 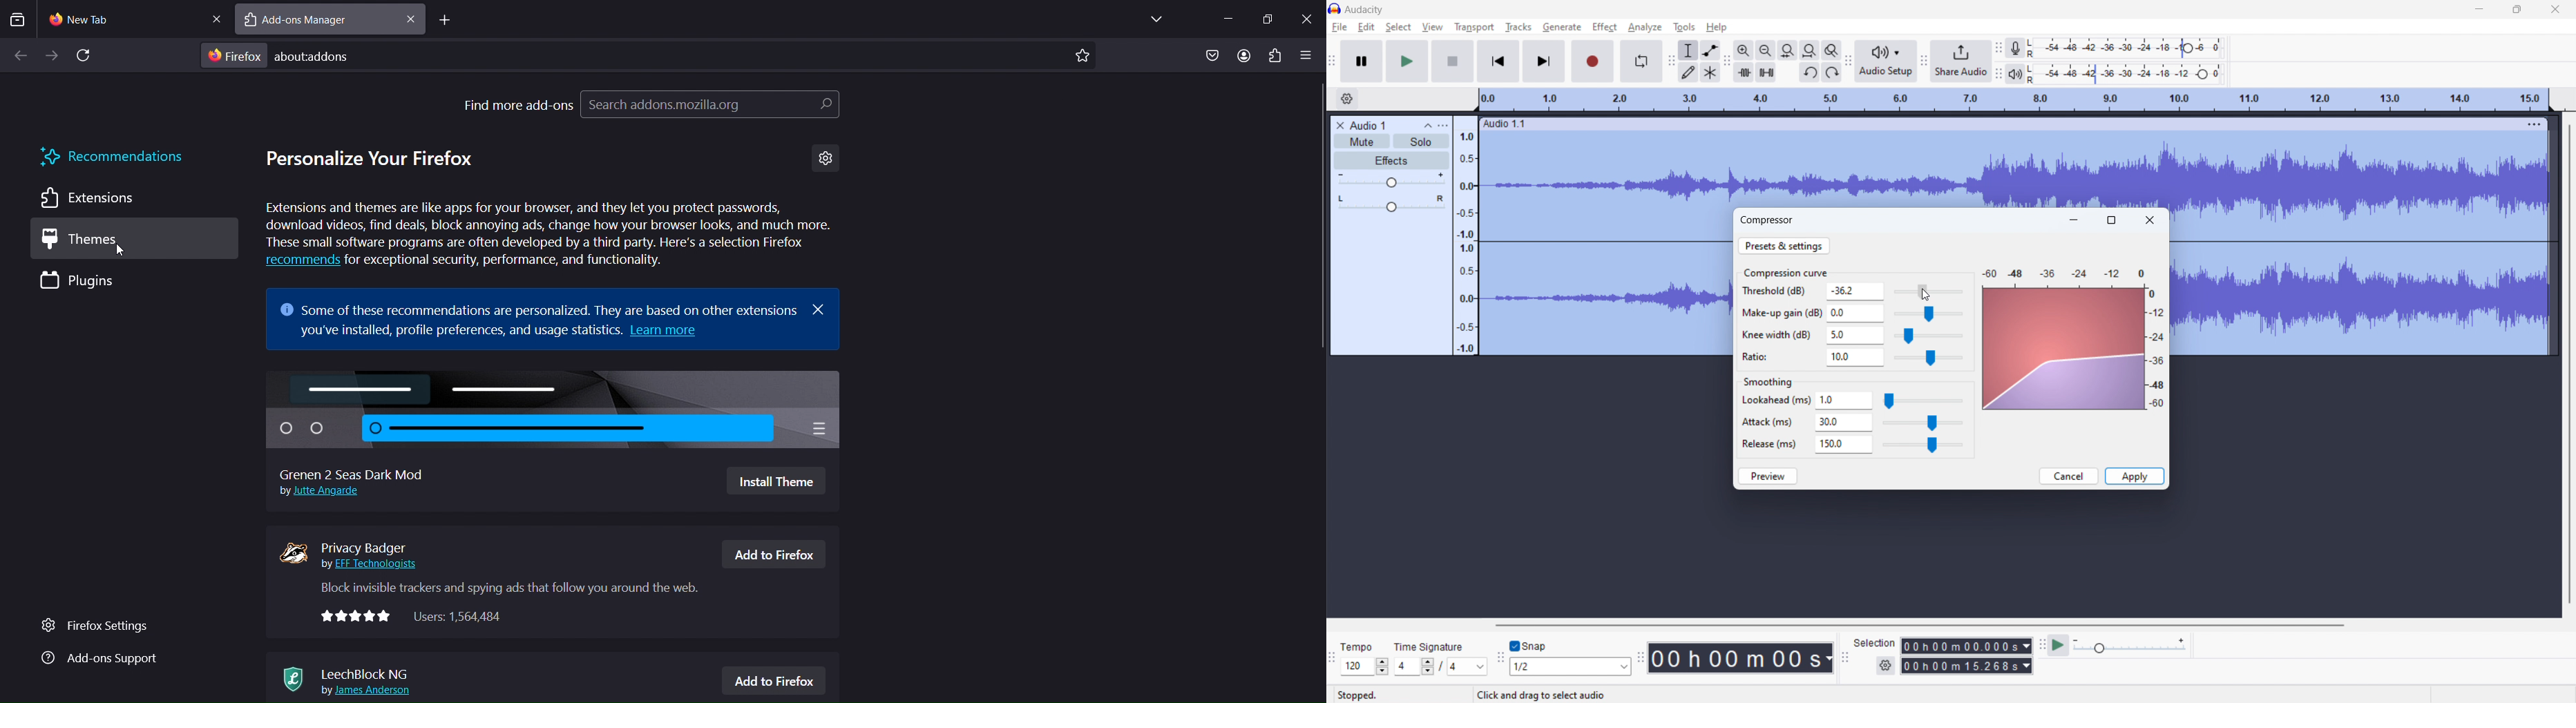 What do you see at coordinates (1339, 126) in the screenshot?
I see `delete audio` at bounding box center [1339, 126].